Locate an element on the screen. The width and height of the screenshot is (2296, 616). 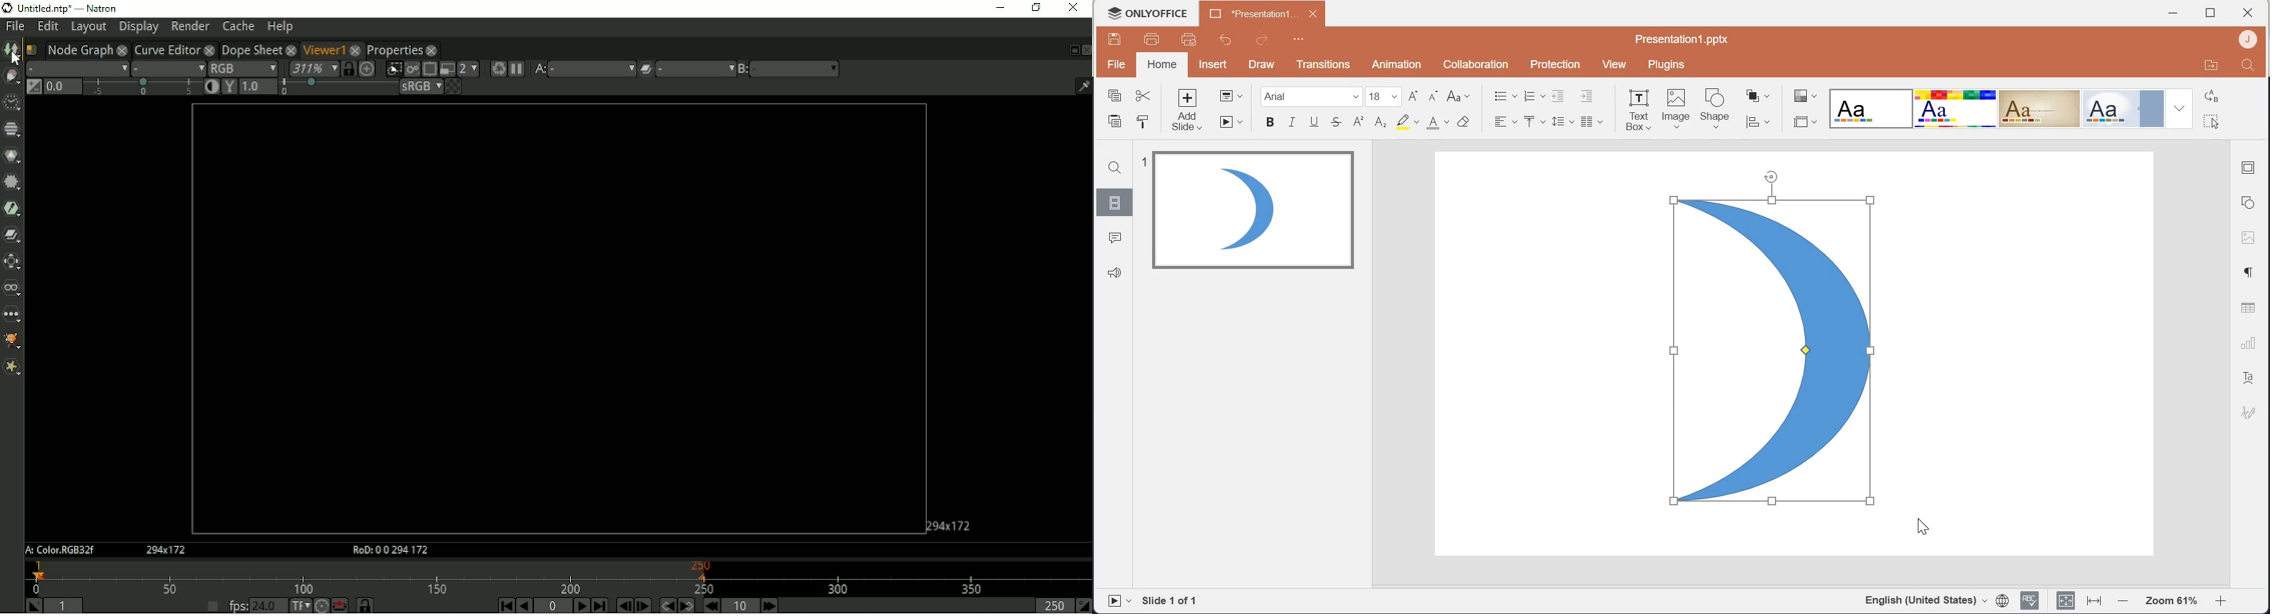
Paragraph settings is located at coordinates (2249, 273).